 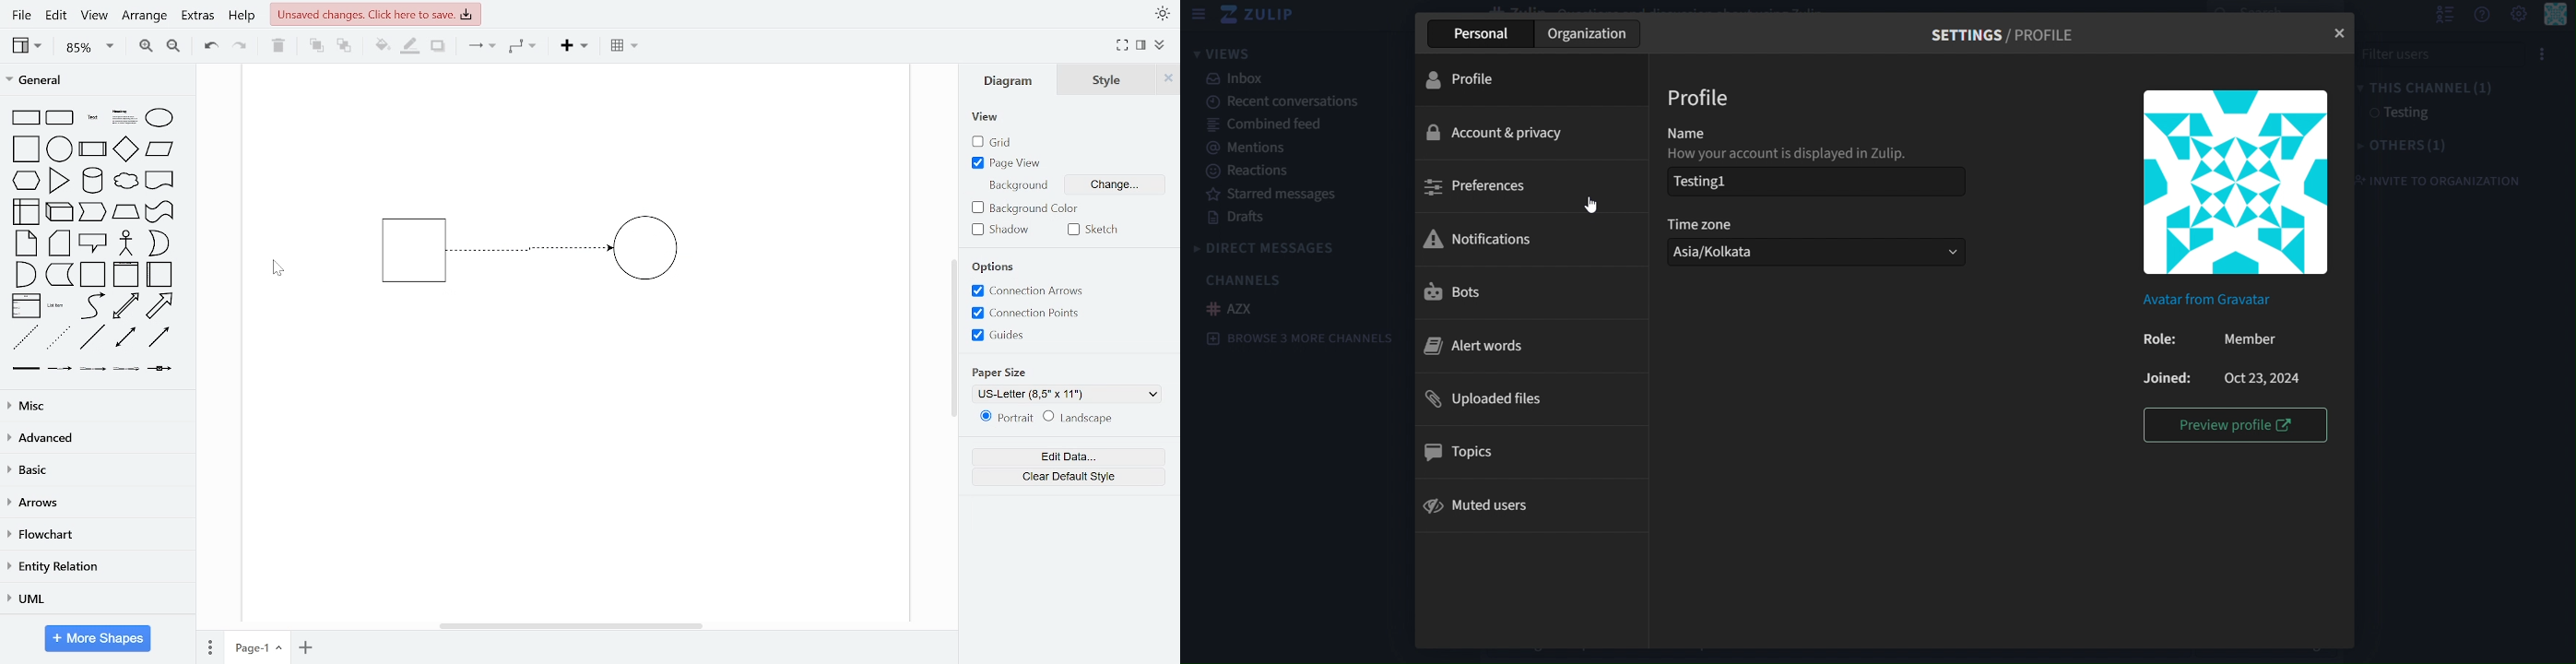 I want to click on unsaved changes. Click here to save, so click(x=376, y=13).